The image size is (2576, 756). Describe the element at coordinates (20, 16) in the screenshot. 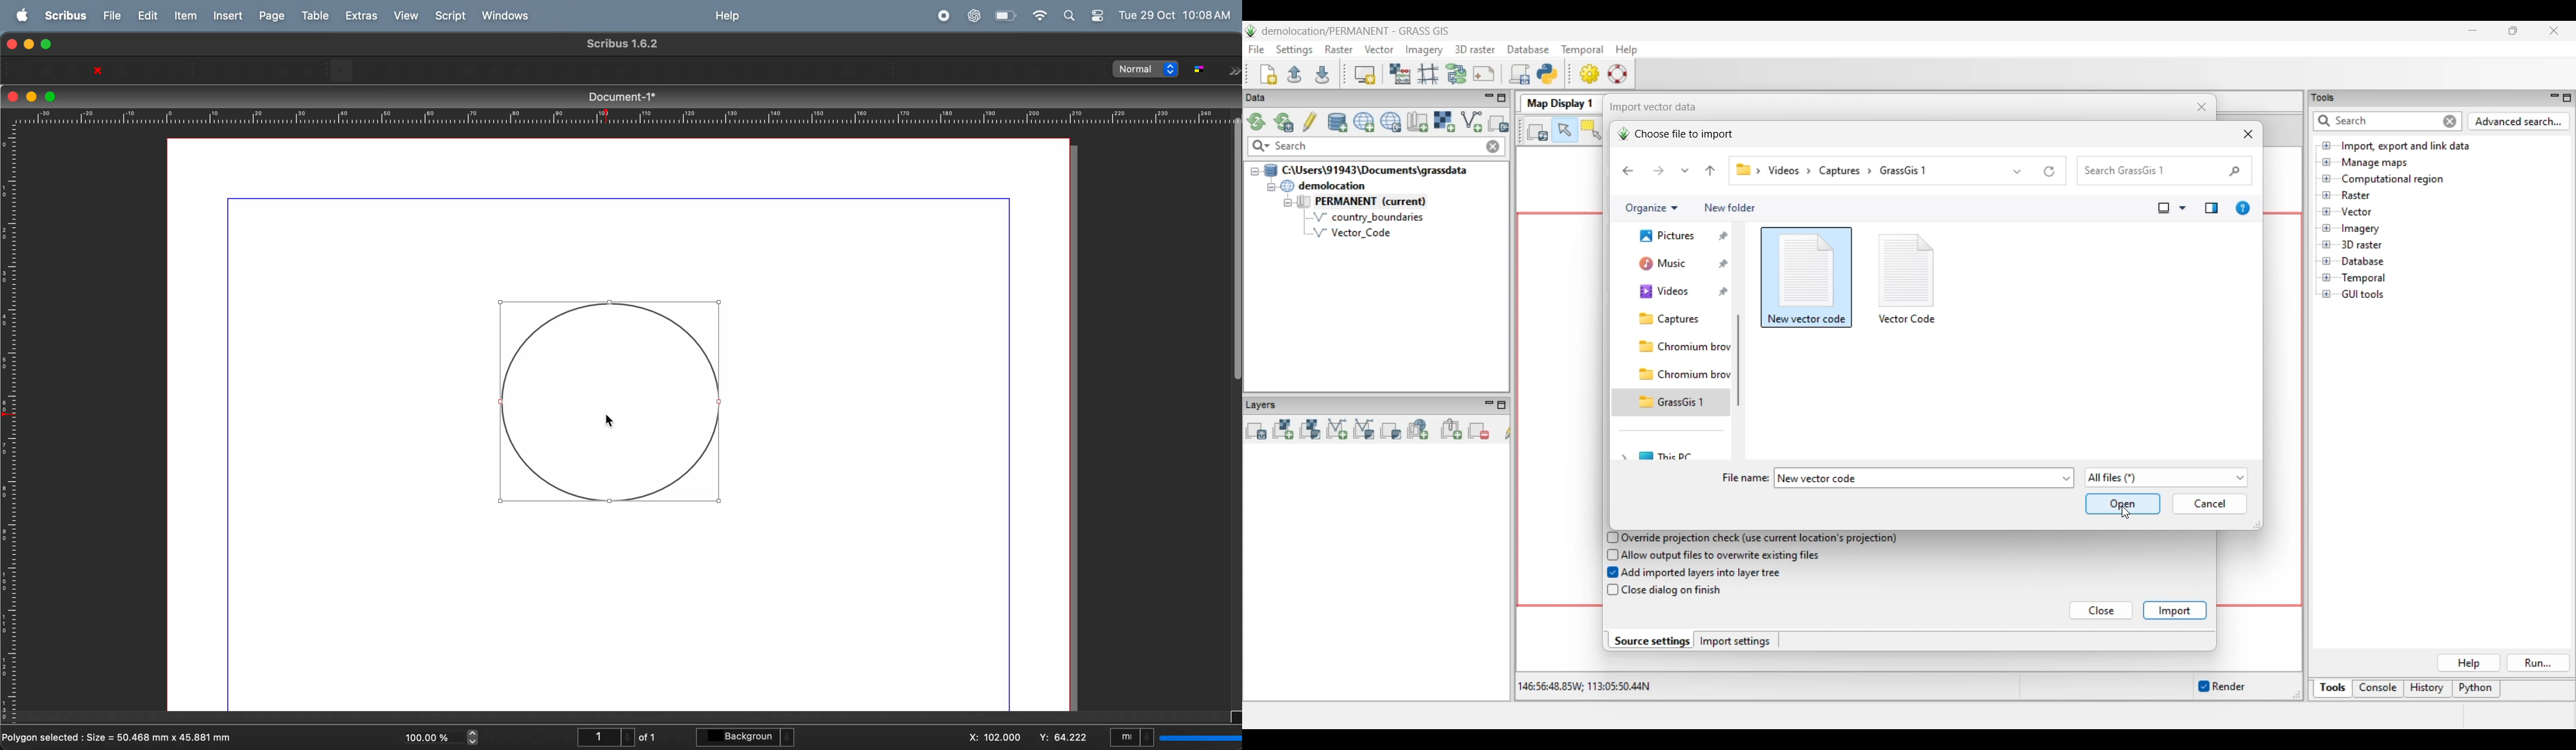

I see `apple menu` at that location.